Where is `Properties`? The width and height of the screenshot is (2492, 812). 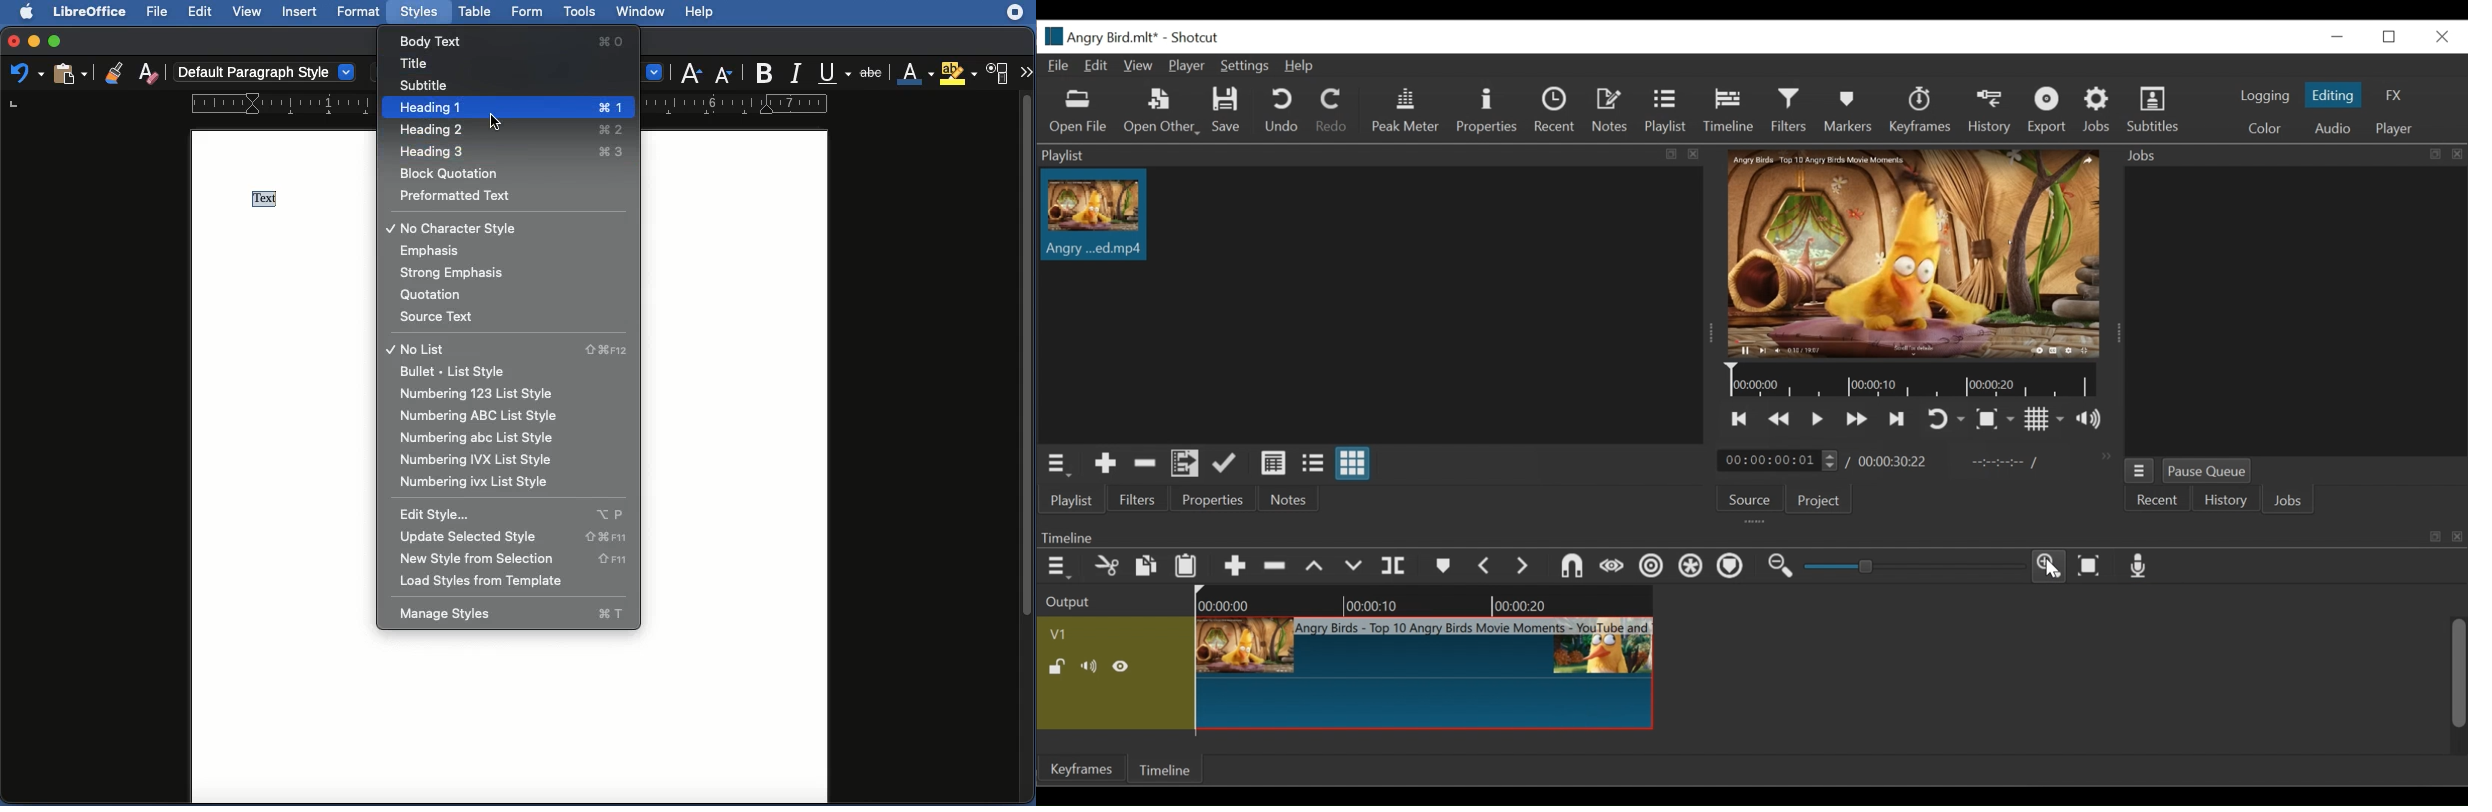
Properties is located at coordinates (1216, 499).